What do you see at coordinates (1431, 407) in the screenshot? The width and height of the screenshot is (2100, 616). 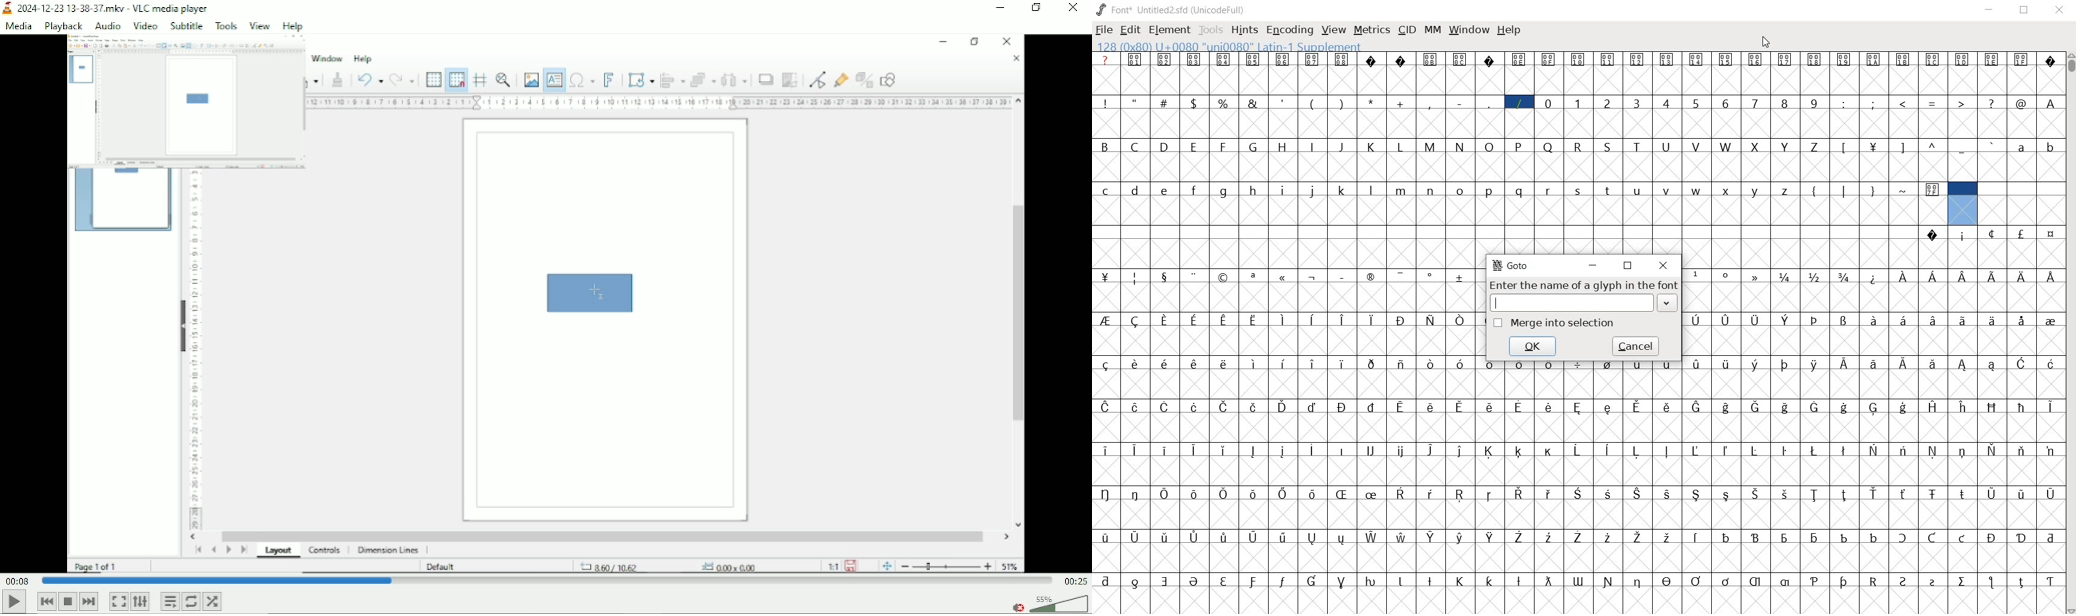 I see `Symbol` at bounding box center [1431, 407].